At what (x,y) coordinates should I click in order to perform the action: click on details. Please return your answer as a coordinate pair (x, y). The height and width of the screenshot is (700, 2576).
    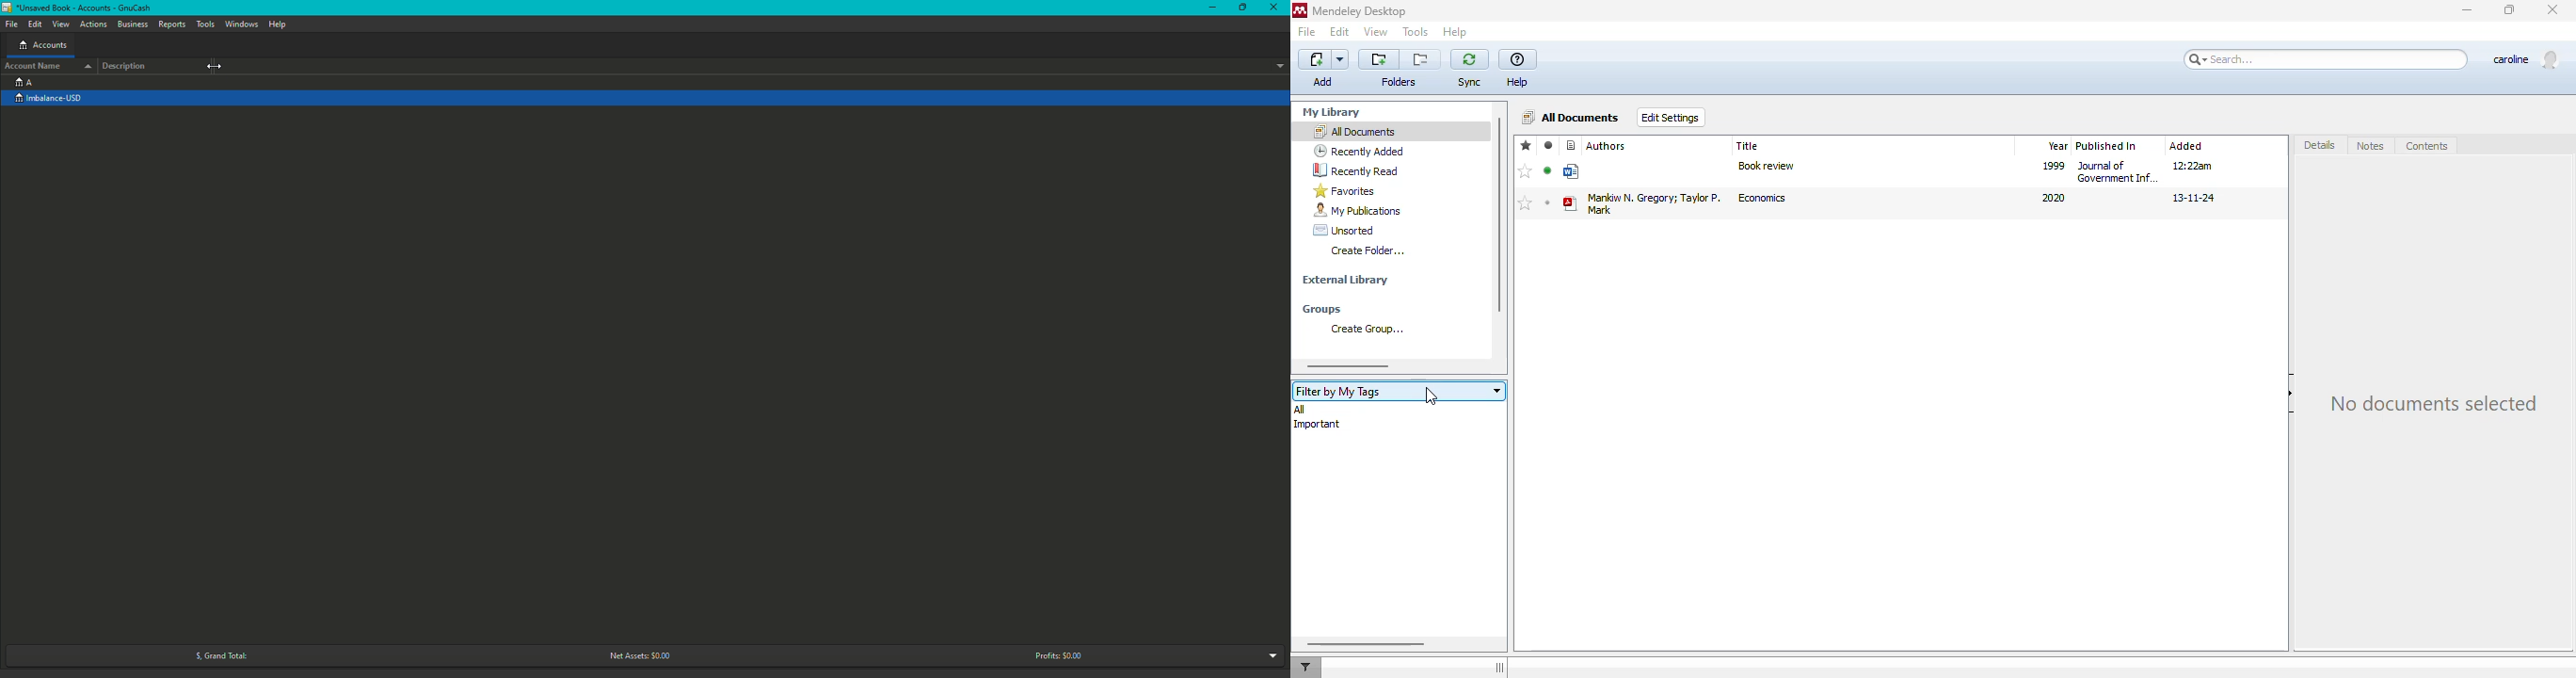
    Looking at the image, I should click on (2321, 144).